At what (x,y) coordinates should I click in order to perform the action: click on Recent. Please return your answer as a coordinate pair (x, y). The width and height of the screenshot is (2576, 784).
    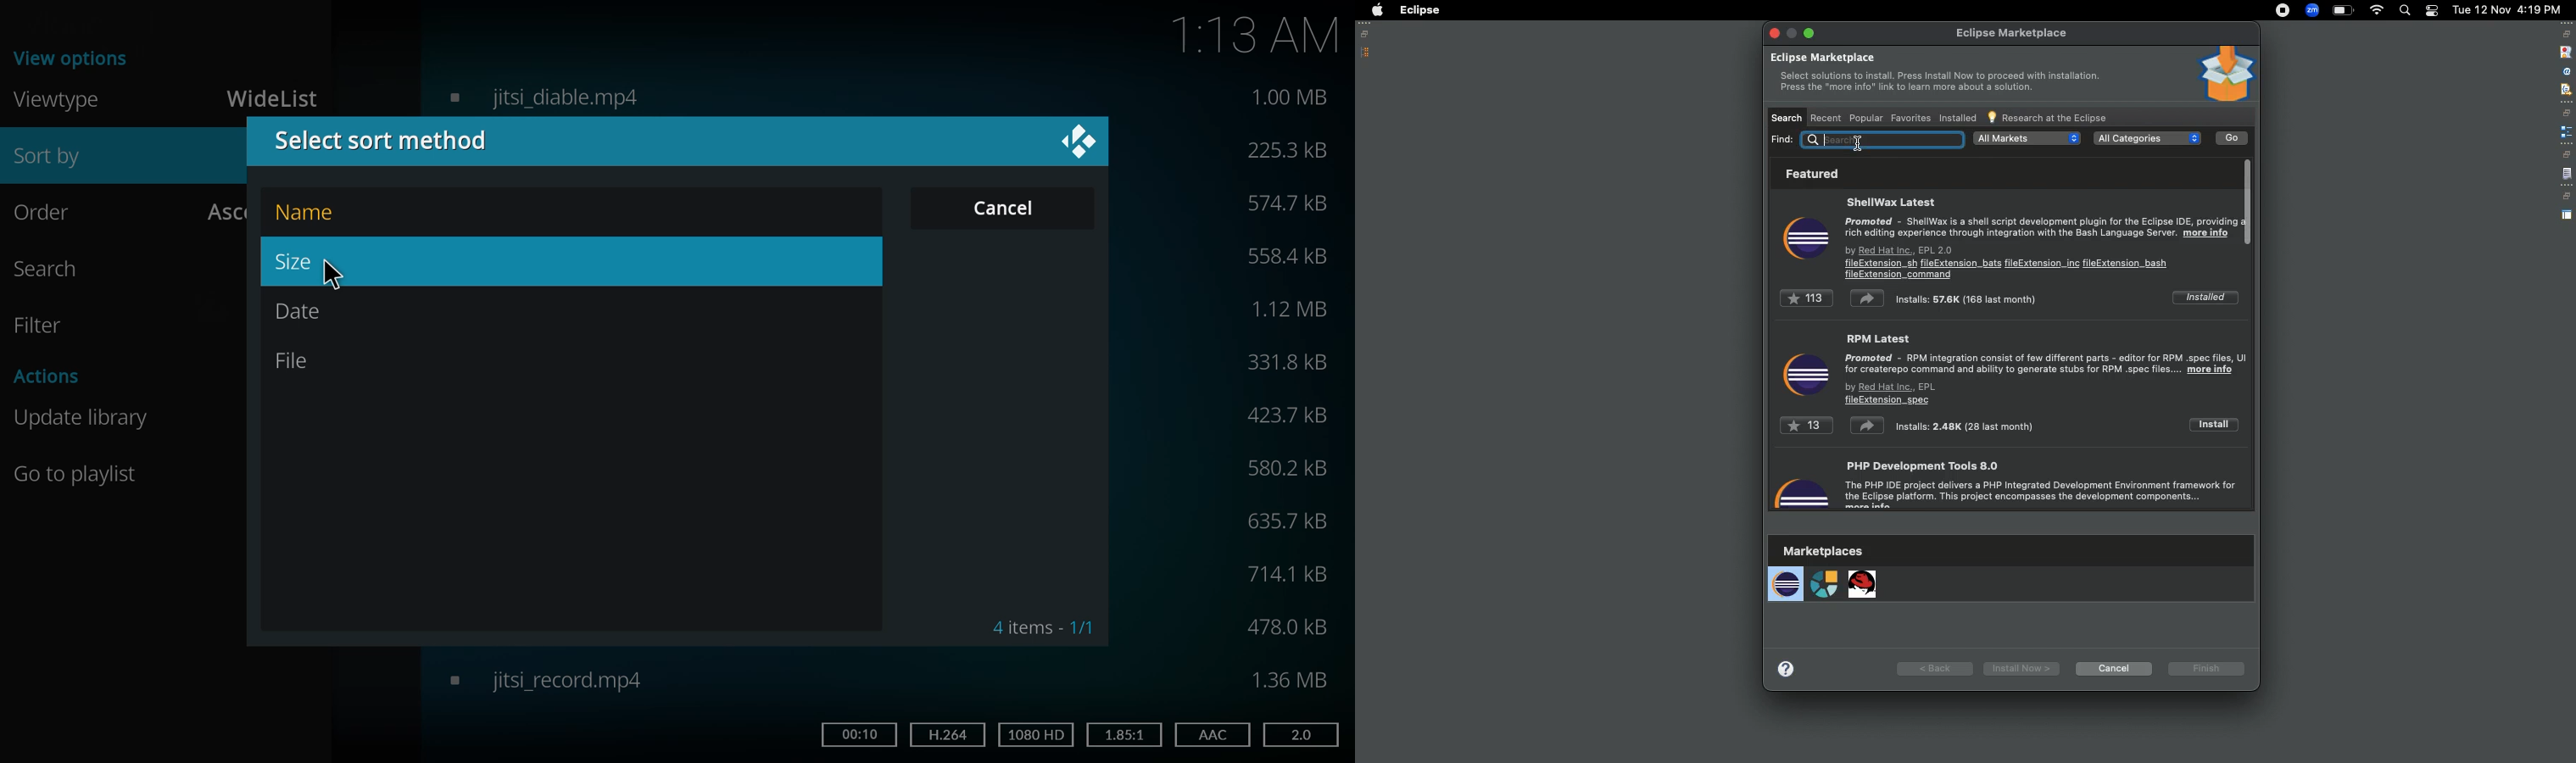
    Looking at the image, I should click on (1827, 118).